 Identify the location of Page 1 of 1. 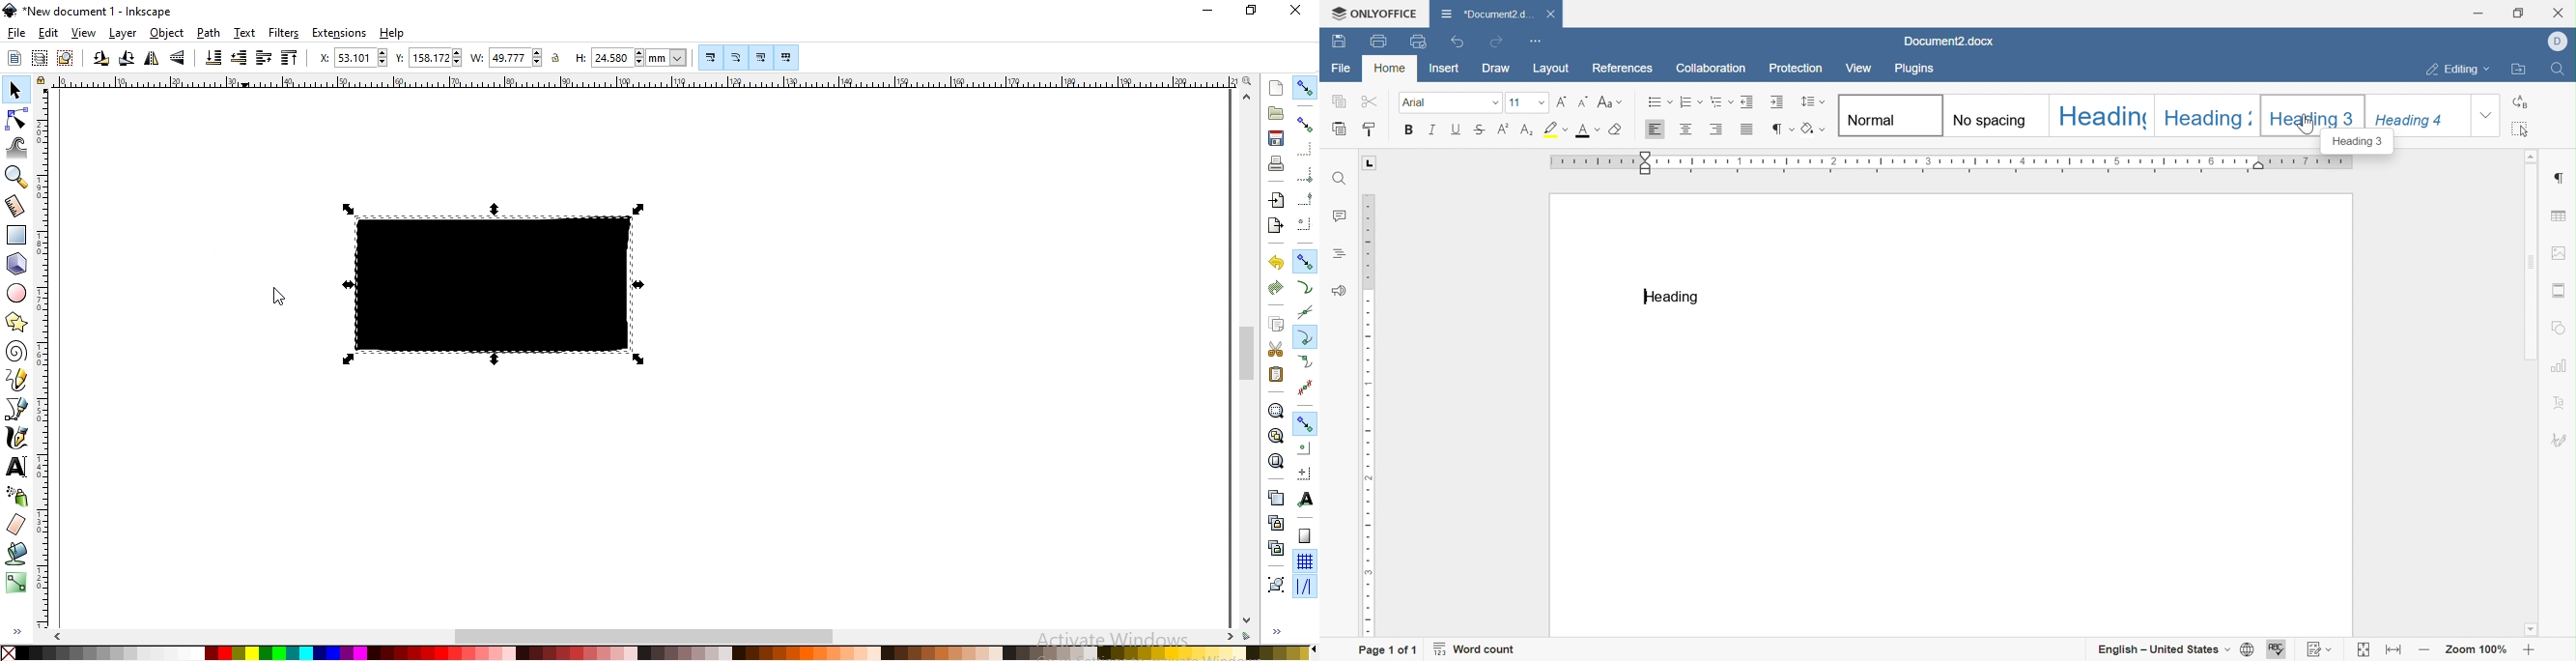
(1387, 651).